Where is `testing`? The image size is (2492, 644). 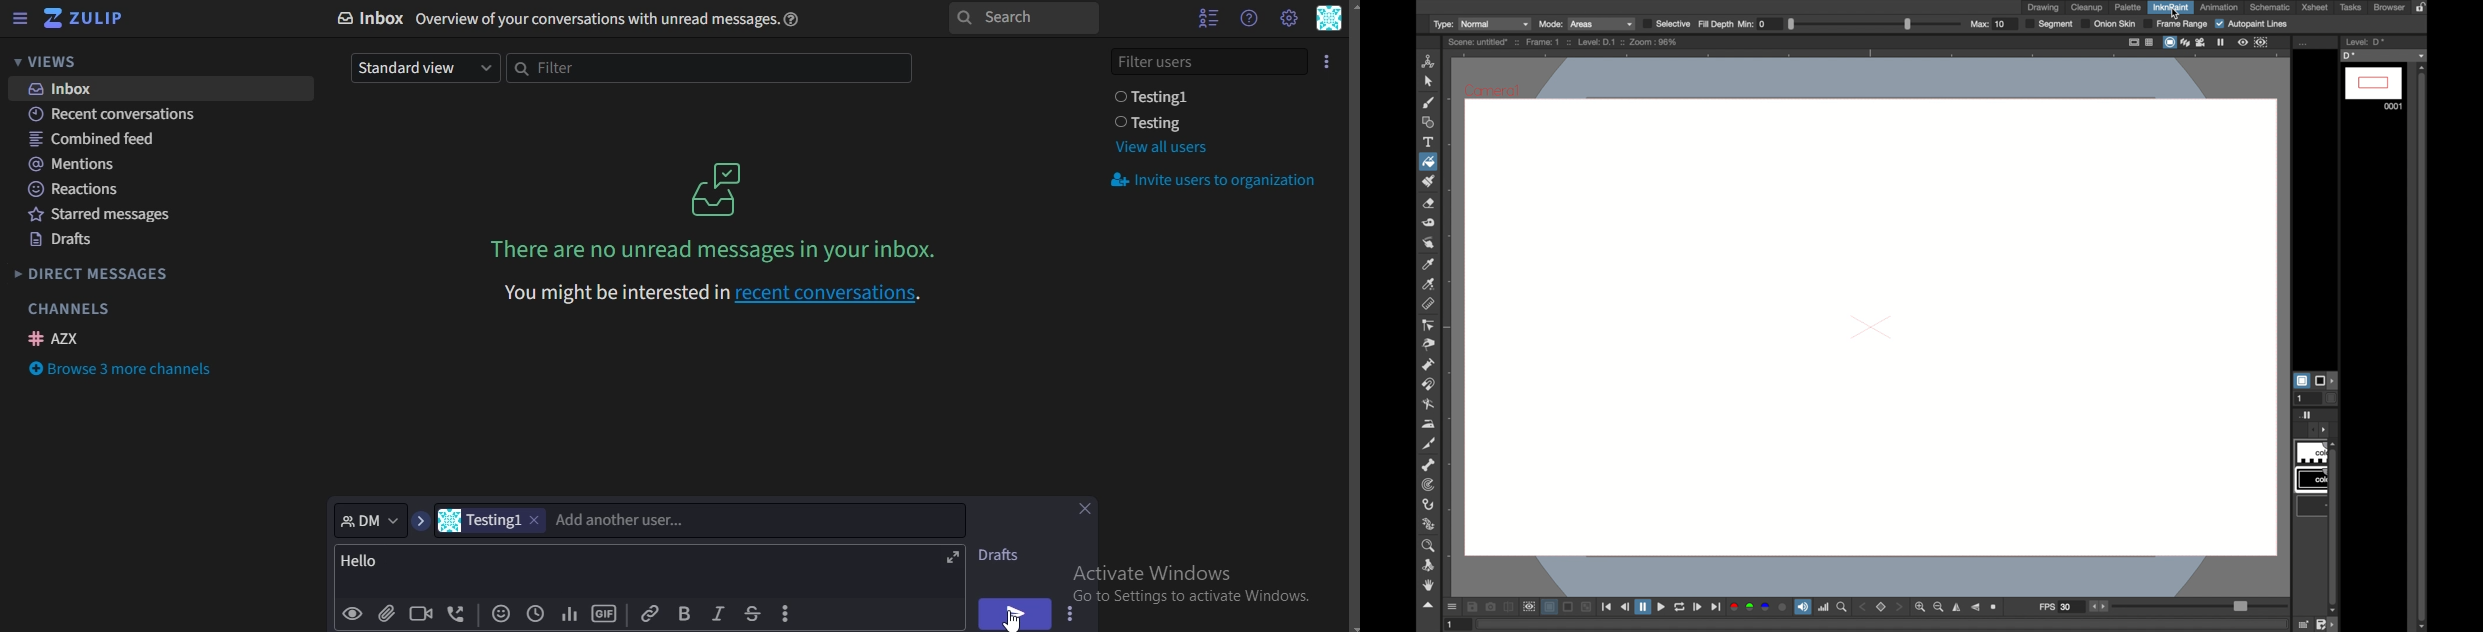 testing is located at coordinates (1153, 123).